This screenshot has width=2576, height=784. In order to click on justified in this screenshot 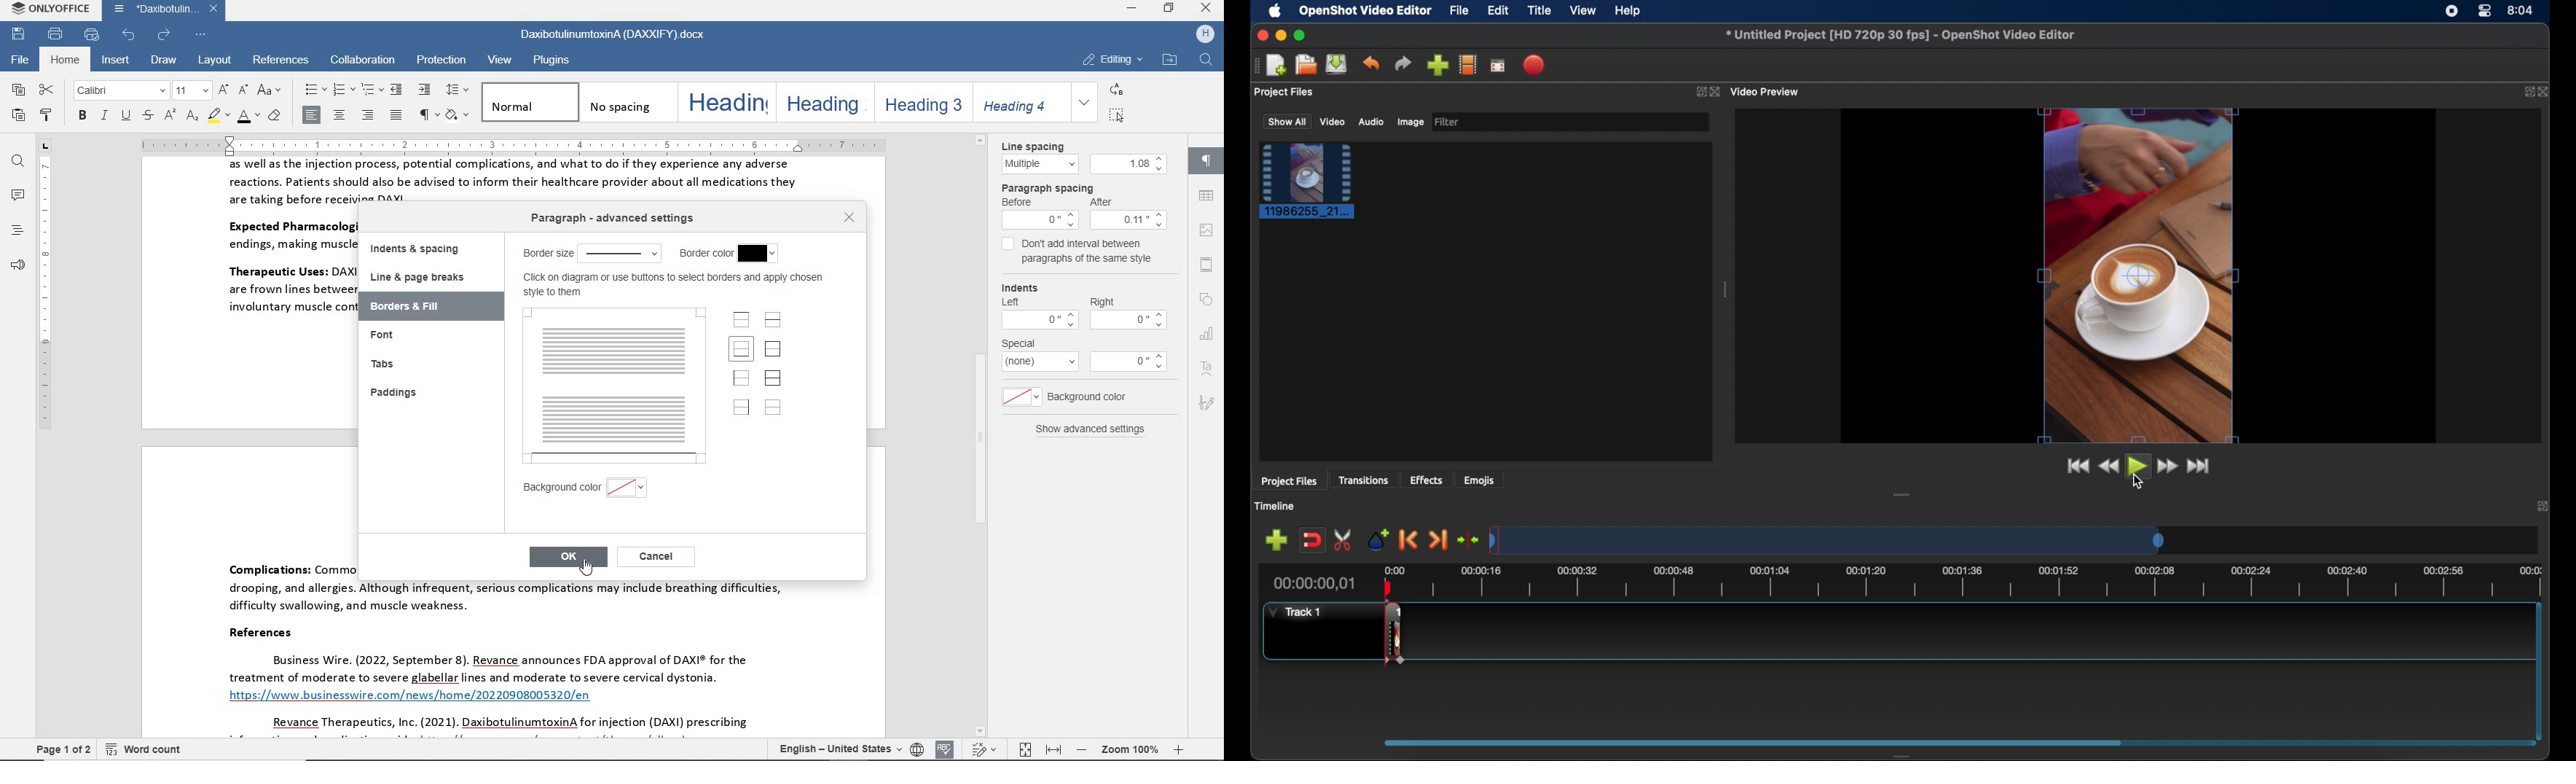, I will do `click(397, 116)`.